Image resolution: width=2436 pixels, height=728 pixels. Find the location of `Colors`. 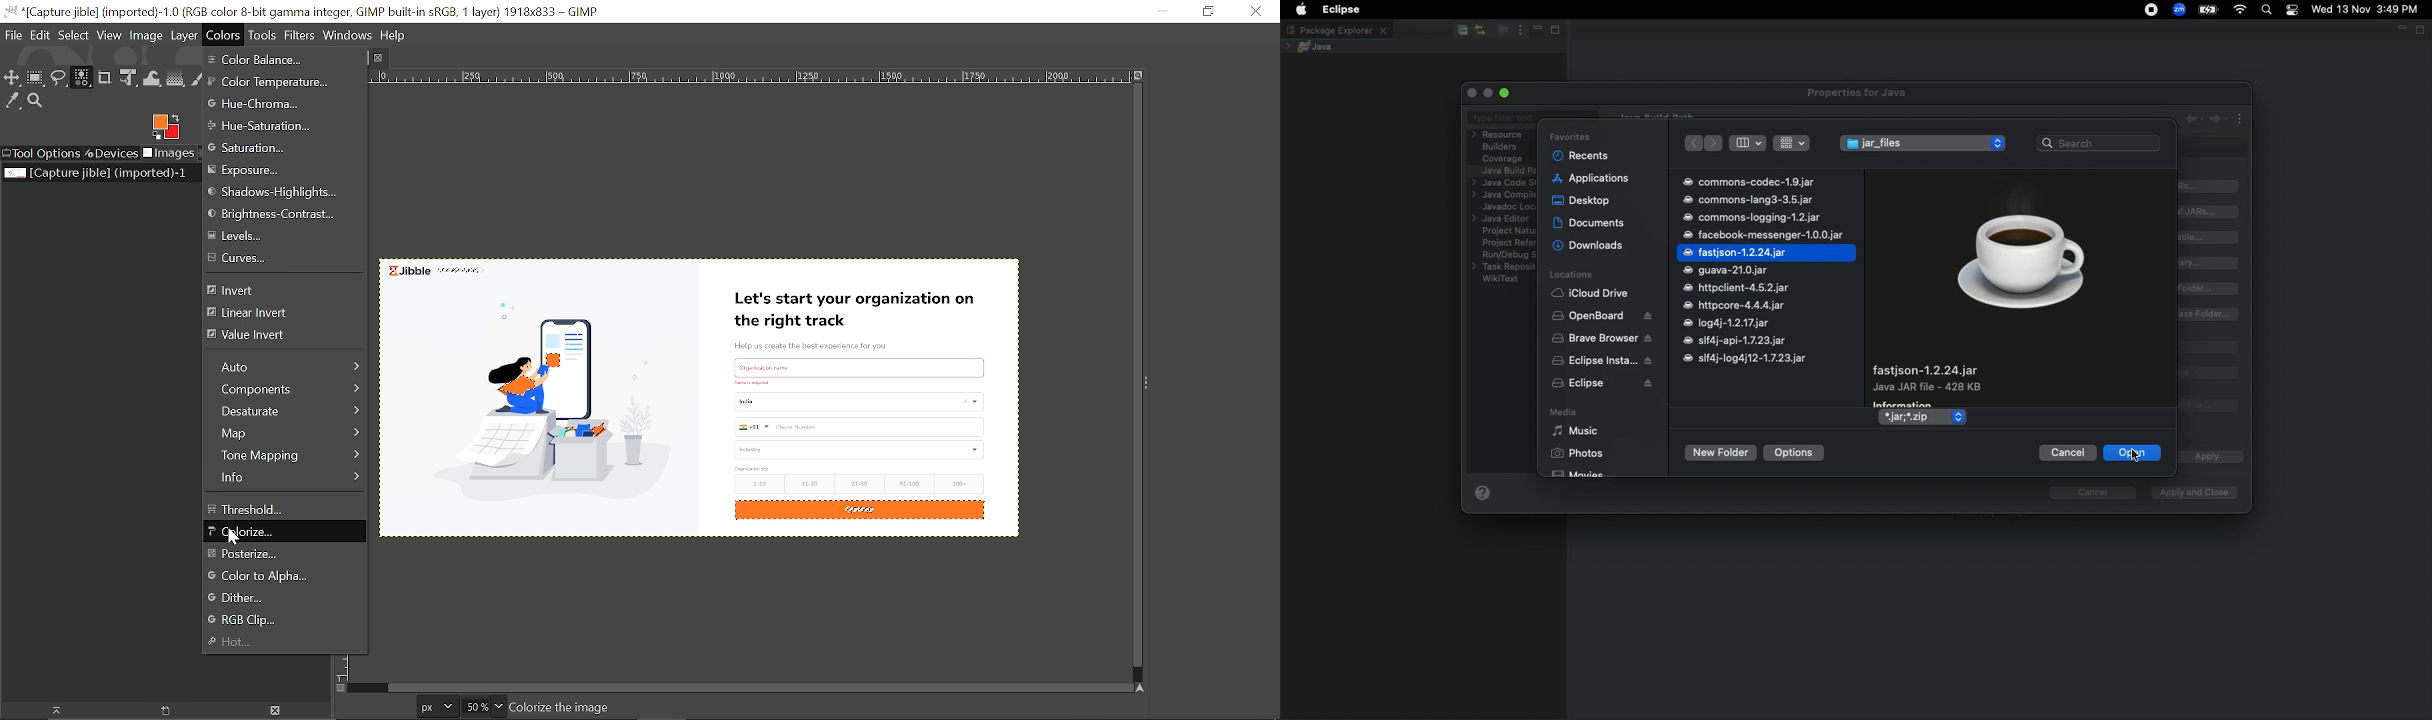

Colors is located at coordinates (224, 34).